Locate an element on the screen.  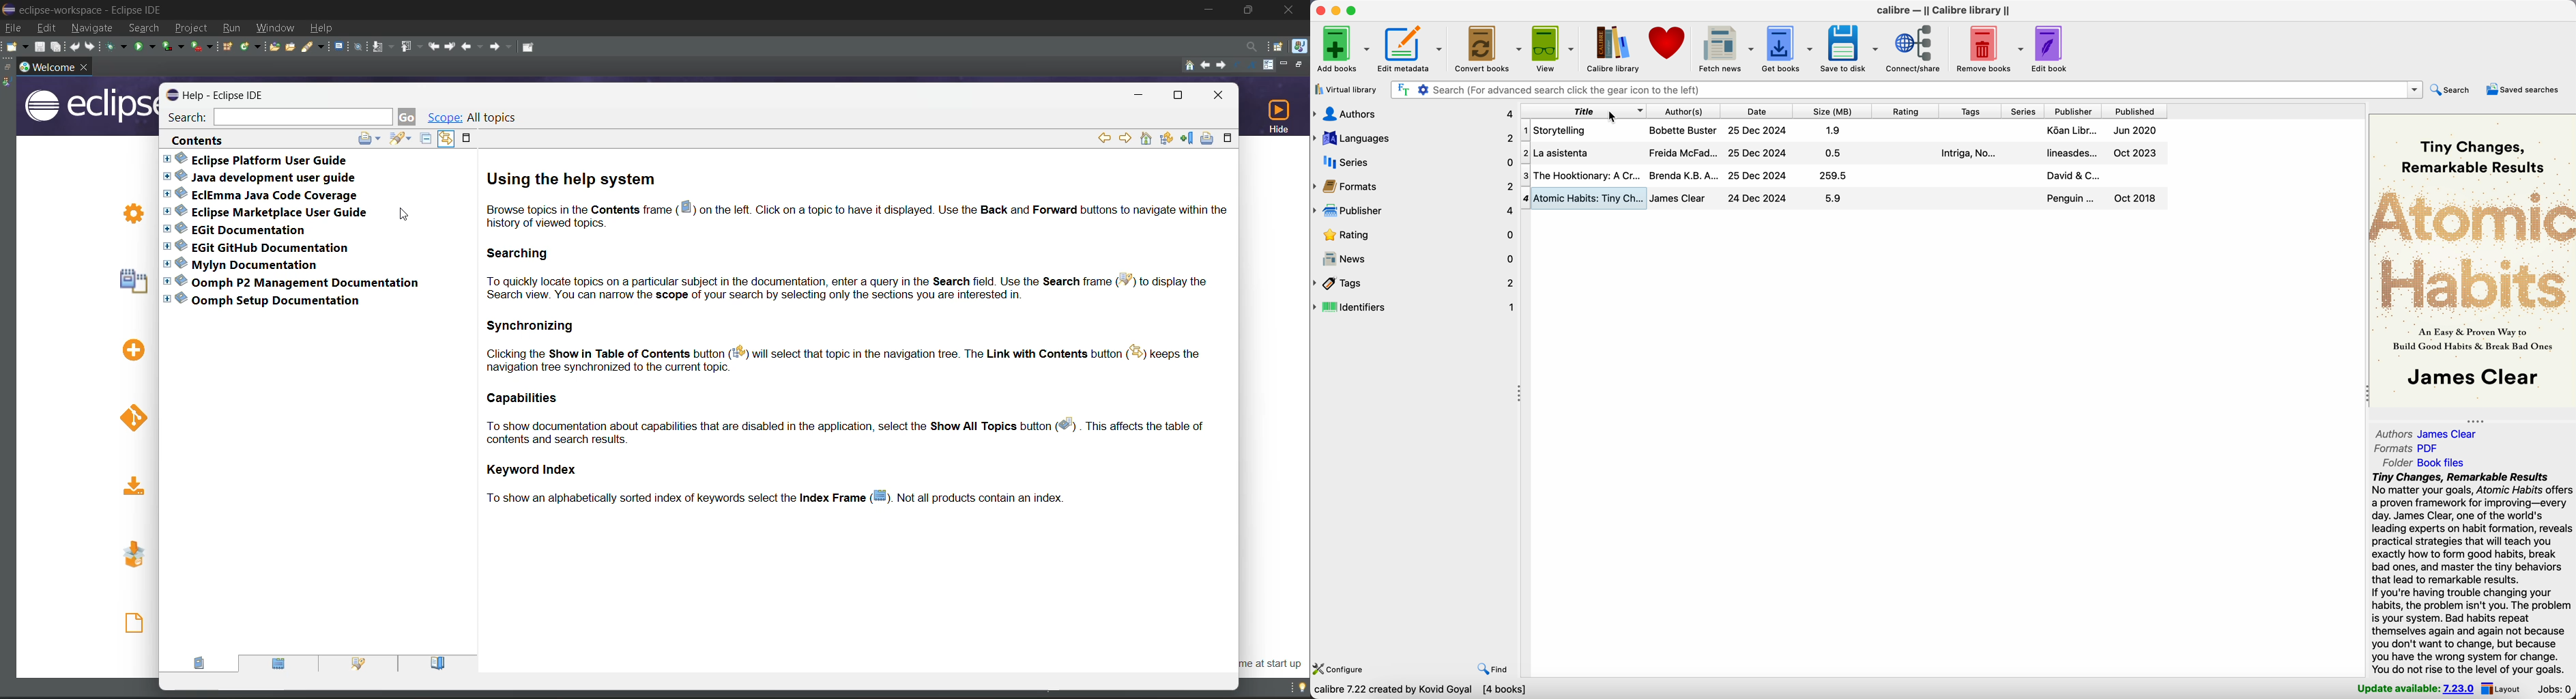
penguin... is located at coordinates (2071, 198).